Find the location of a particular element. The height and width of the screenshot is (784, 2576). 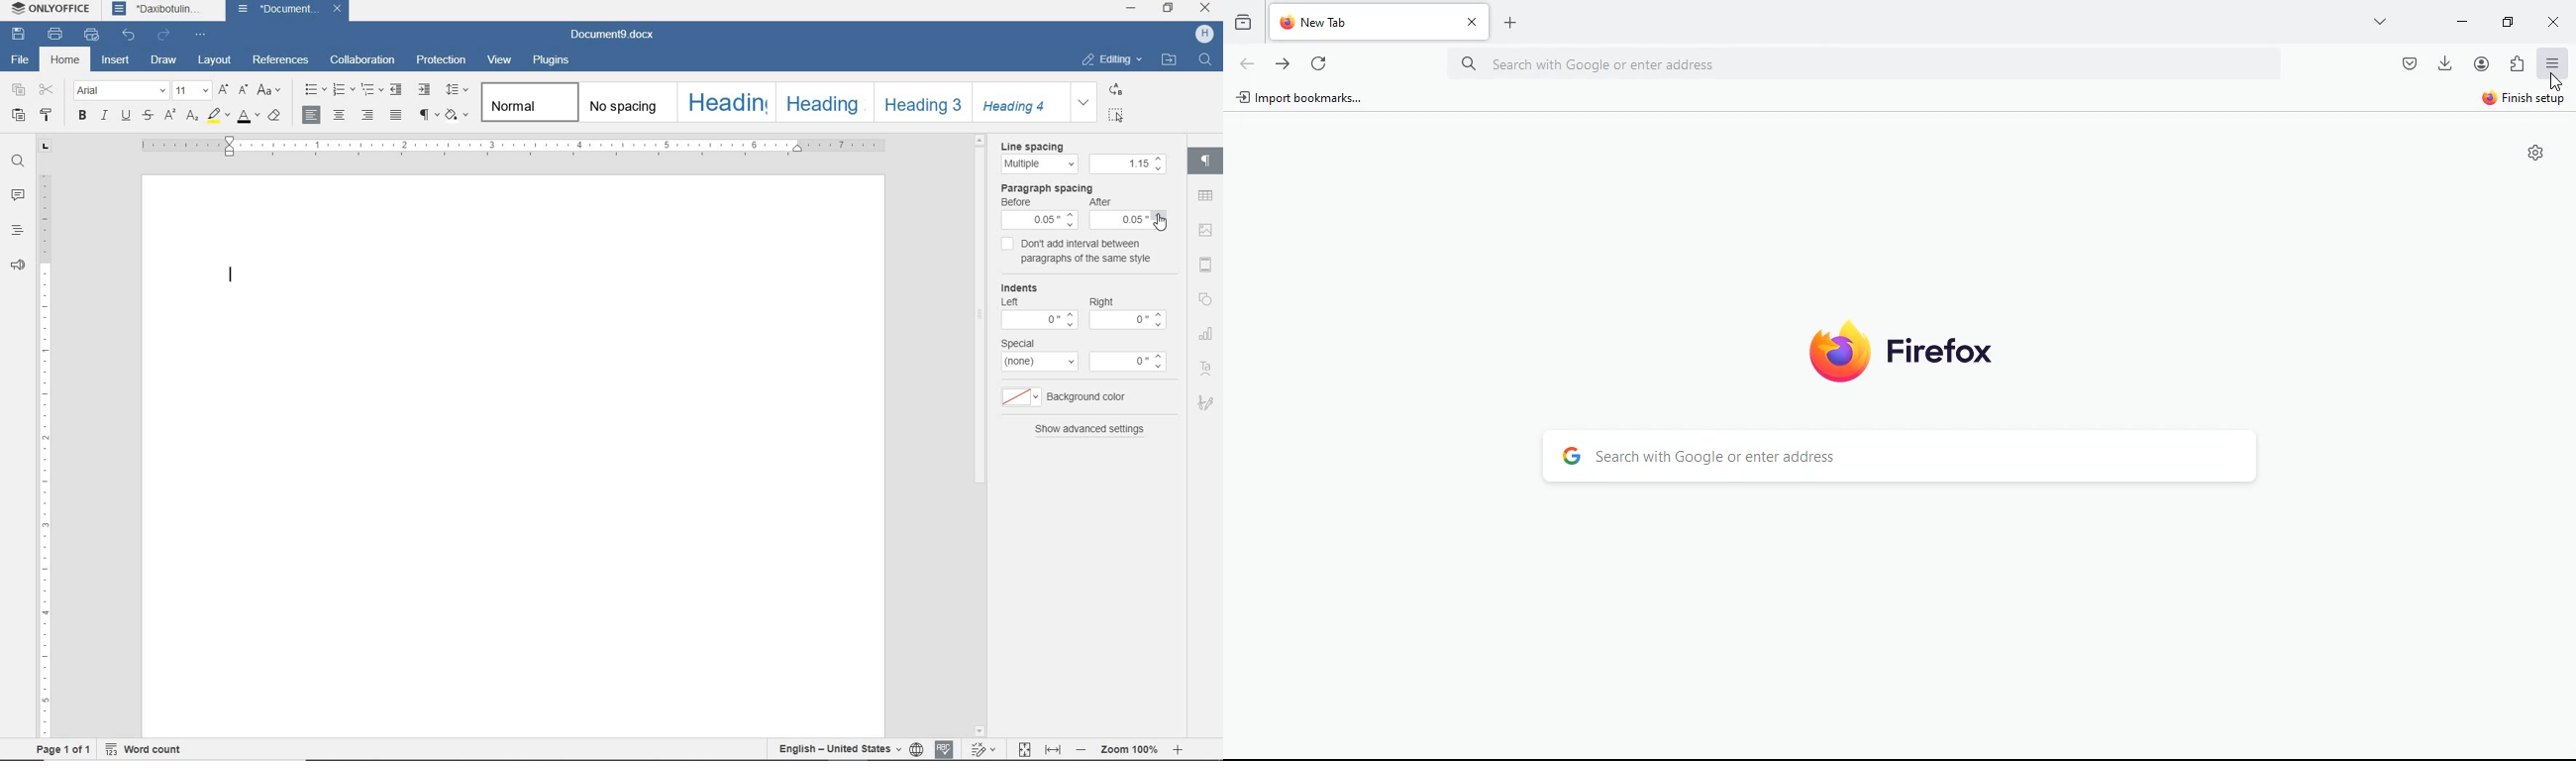

set document language is located at coordinates (917, 750).